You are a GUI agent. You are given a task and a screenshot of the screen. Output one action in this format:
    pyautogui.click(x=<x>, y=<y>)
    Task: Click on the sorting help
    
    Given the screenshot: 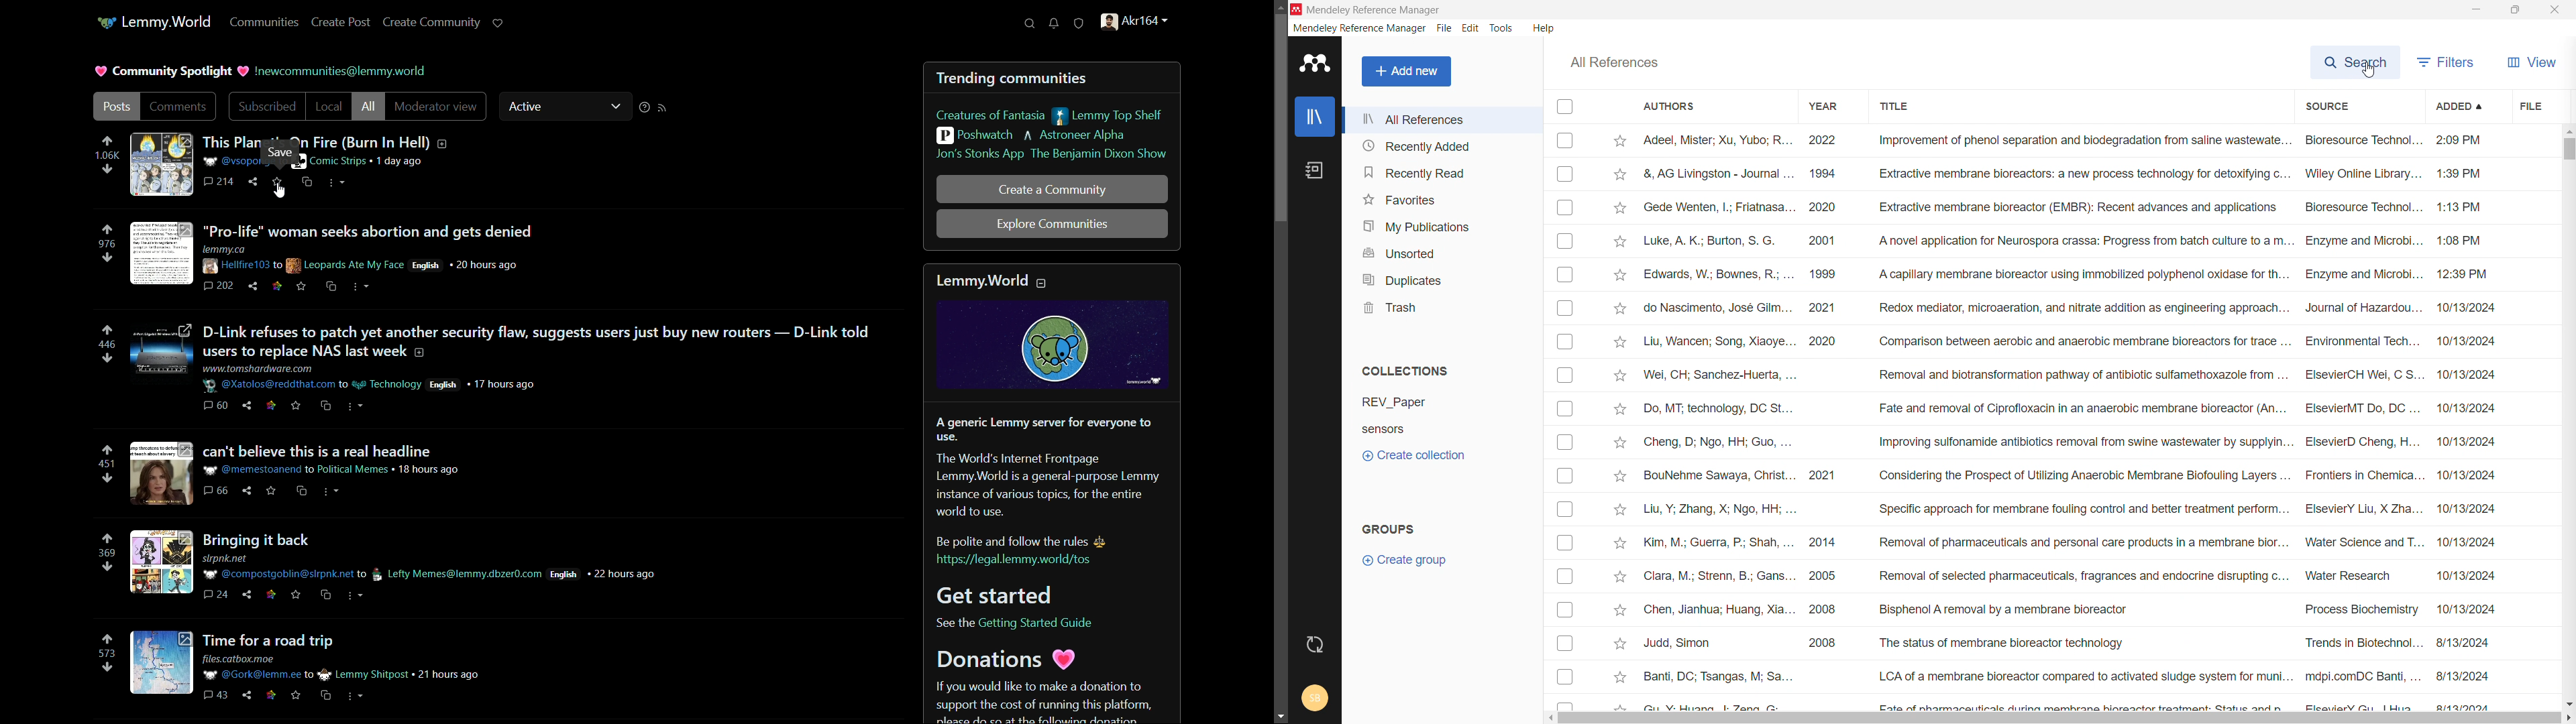 What is the action you would take?
    pyautogui.click(x=645, y=106)
    